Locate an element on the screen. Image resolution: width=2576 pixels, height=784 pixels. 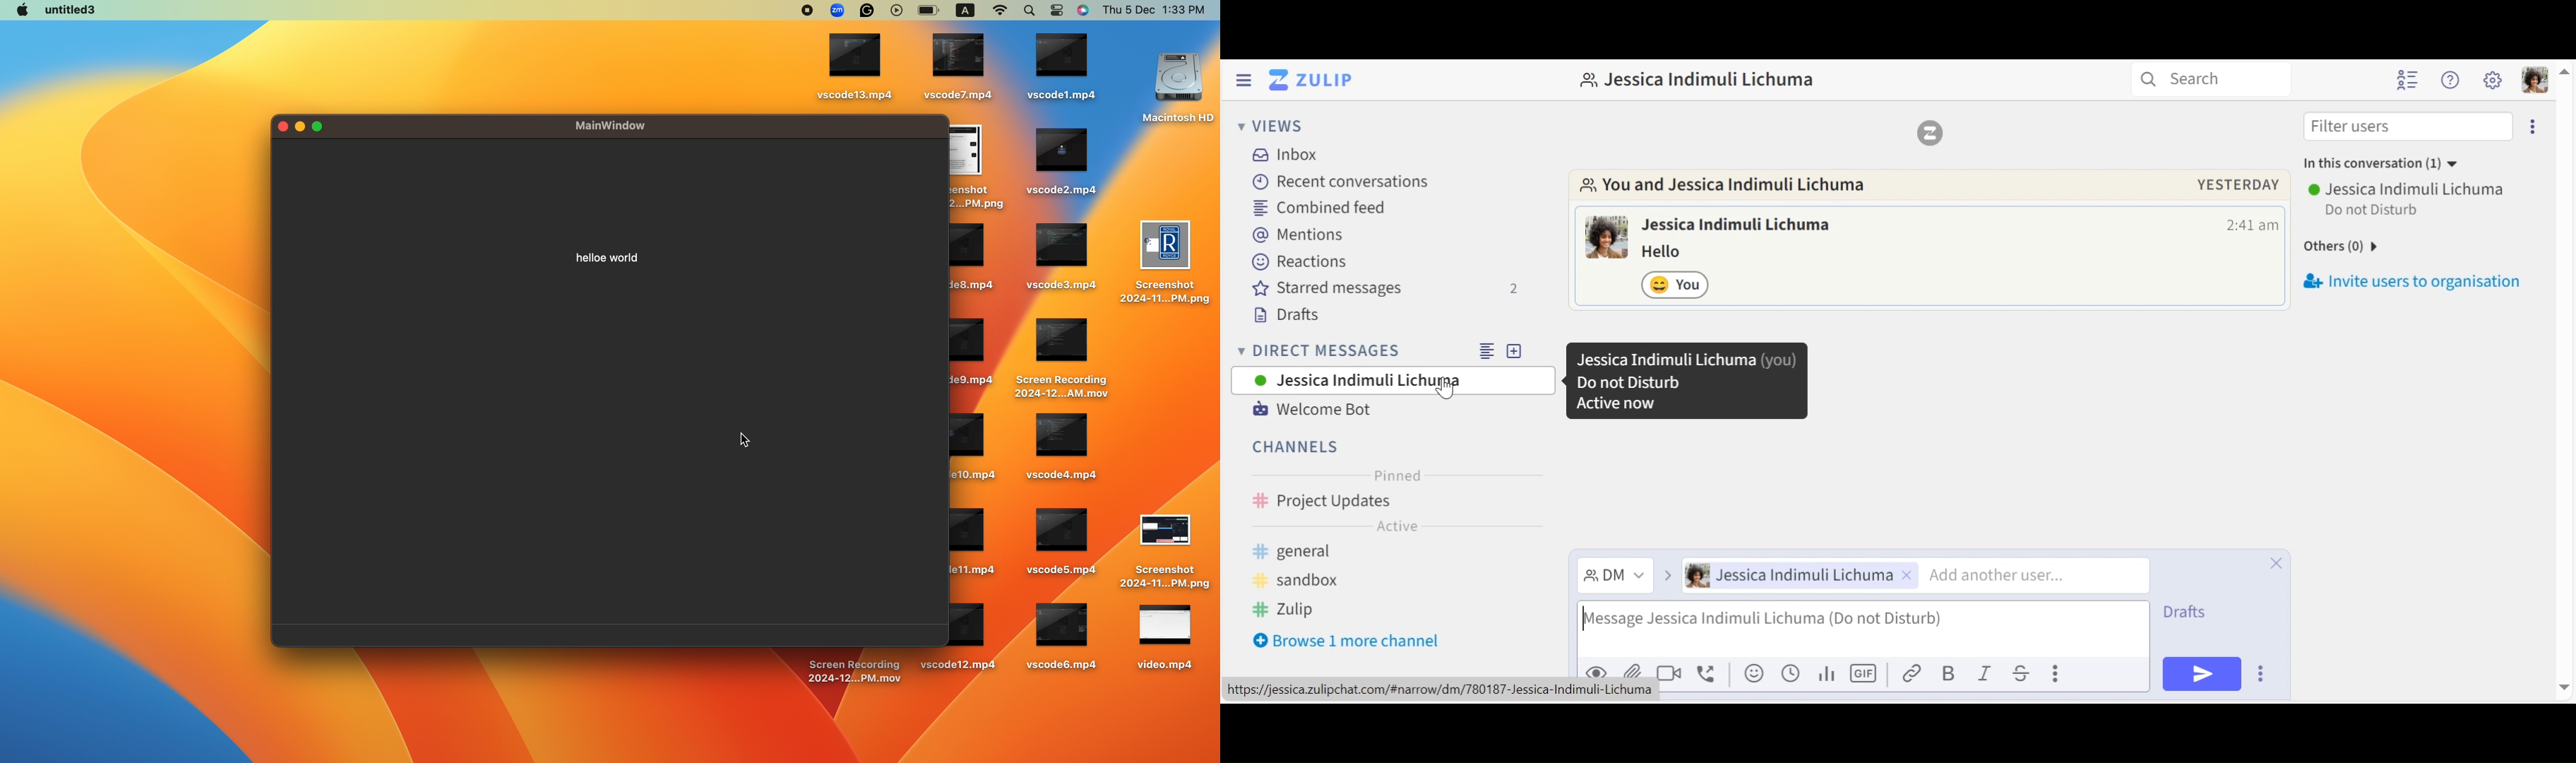
Italics is located at coordinates (1985, 673).